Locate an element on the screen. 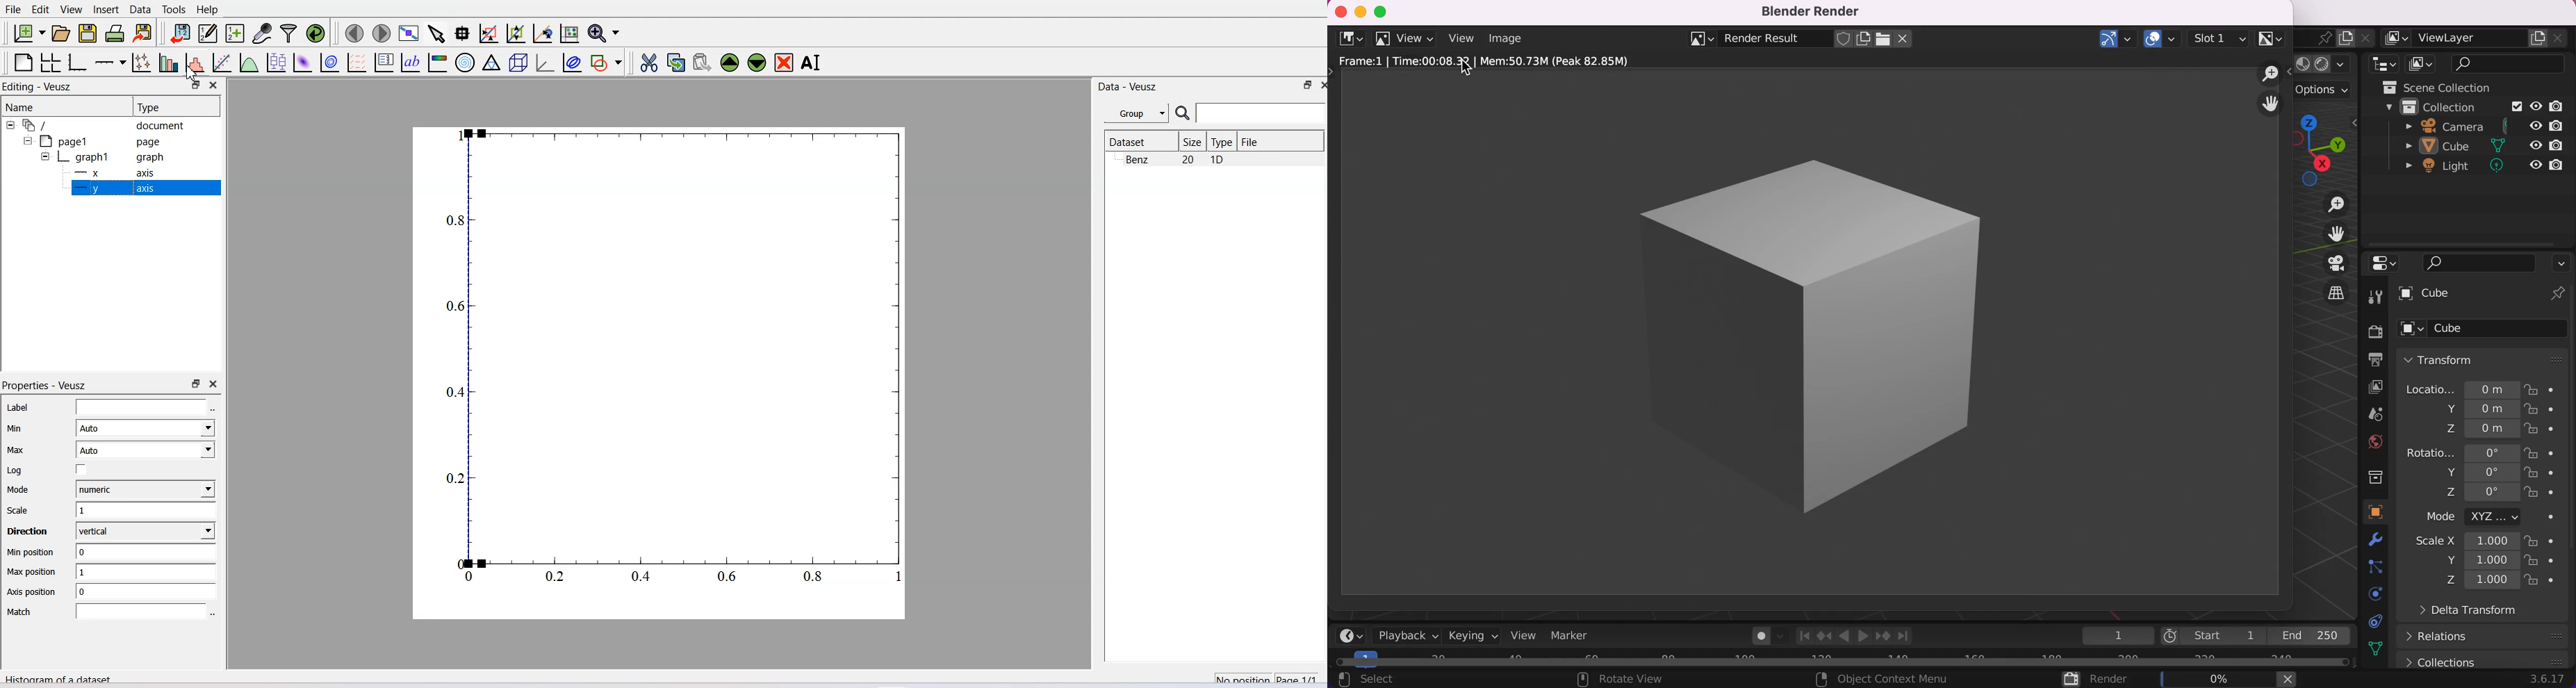 Image resolution: width=2576 pixels, height=700 pixels. modifiers is located at coordinates (2370, 541).